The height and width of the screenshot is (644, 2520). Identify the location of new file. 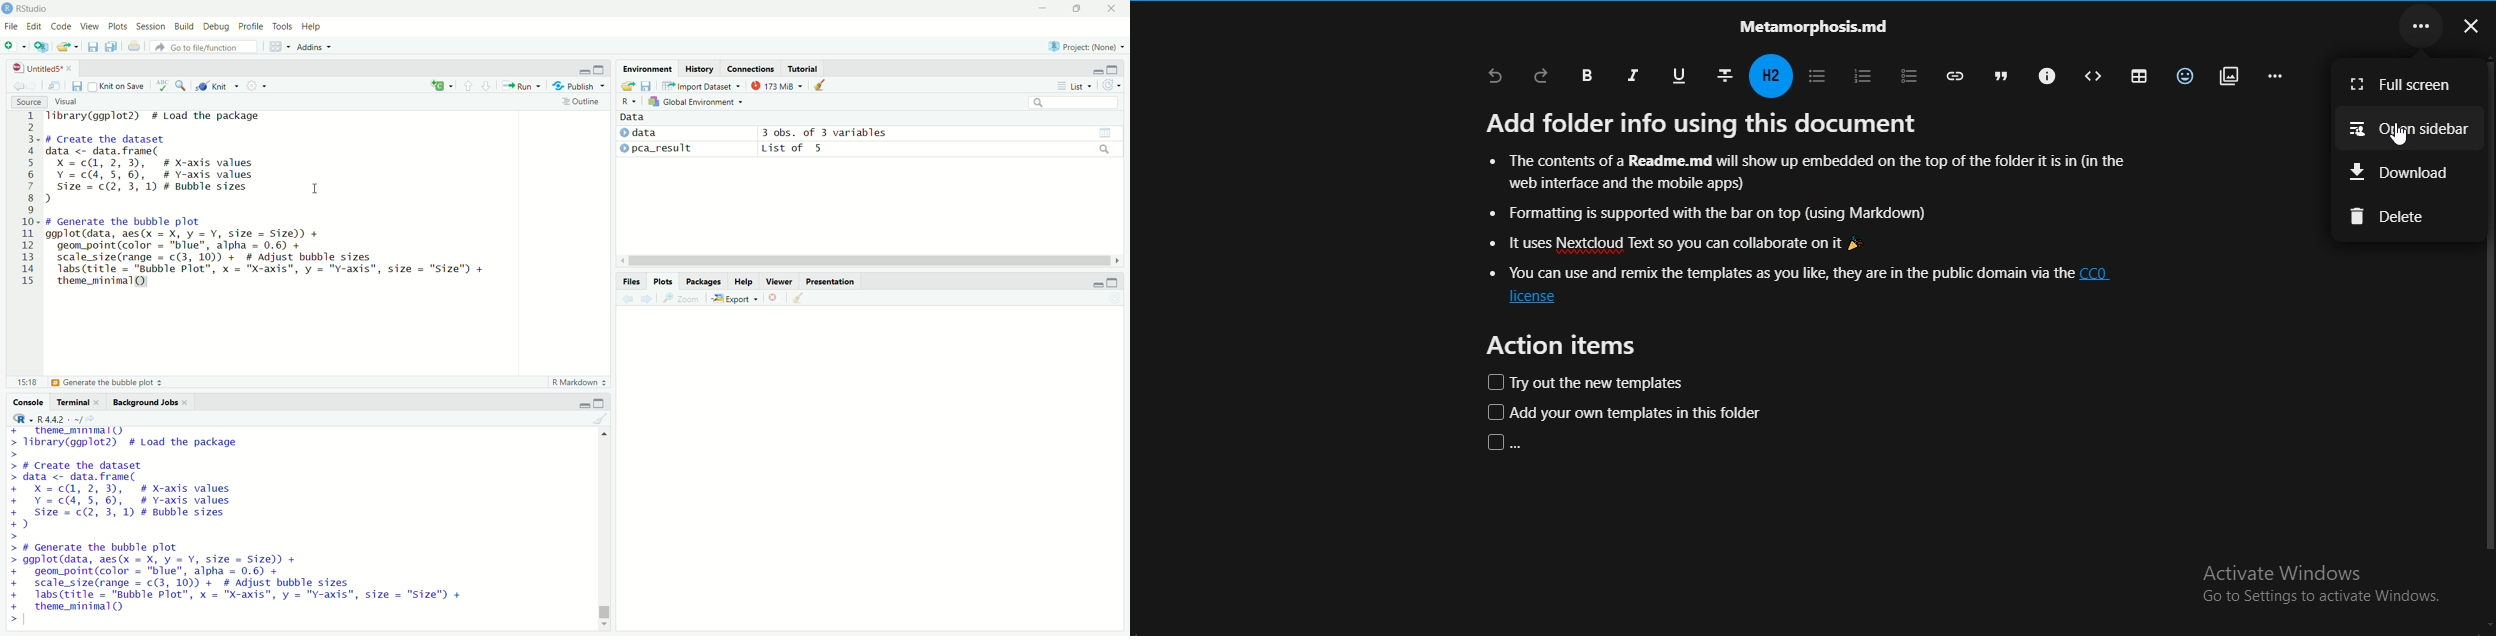
(15, 46).